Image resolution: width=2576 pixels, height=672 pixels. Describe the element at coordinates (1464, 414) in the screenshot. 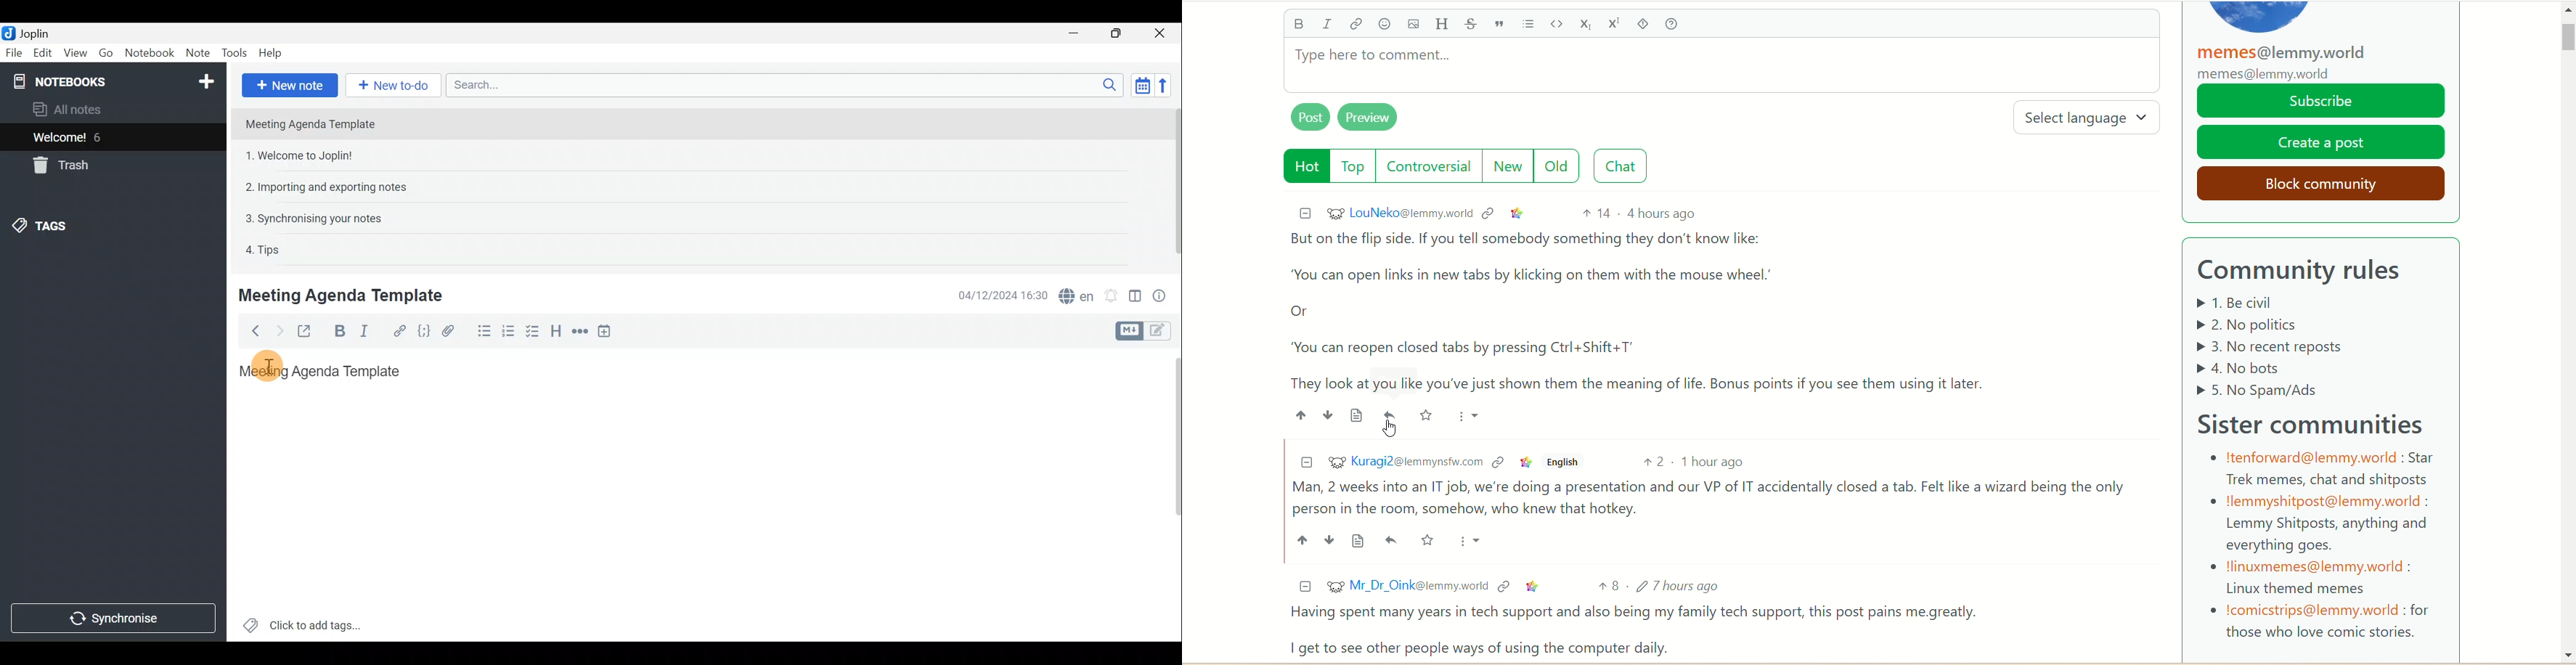

I see `more` at that location.